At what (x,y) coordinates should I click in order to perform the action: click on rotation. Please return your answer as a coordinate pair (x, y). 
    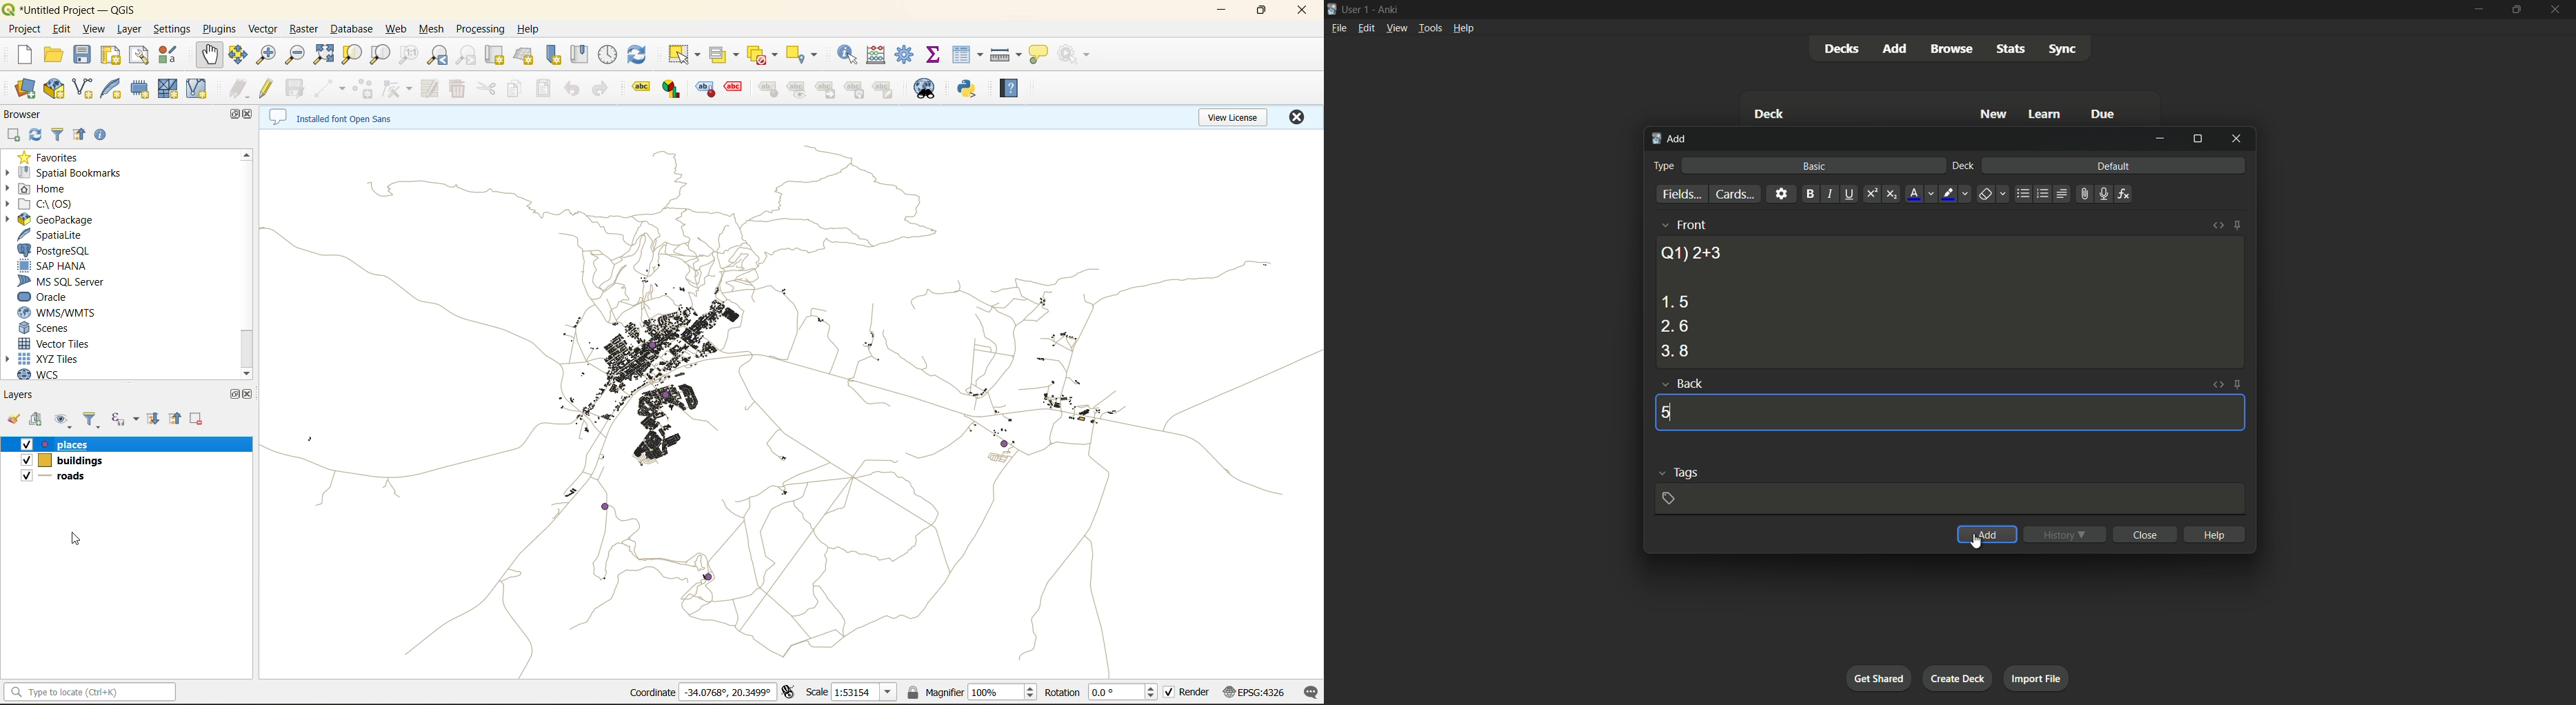
    Looking at the image, I should click on (1062, 693).